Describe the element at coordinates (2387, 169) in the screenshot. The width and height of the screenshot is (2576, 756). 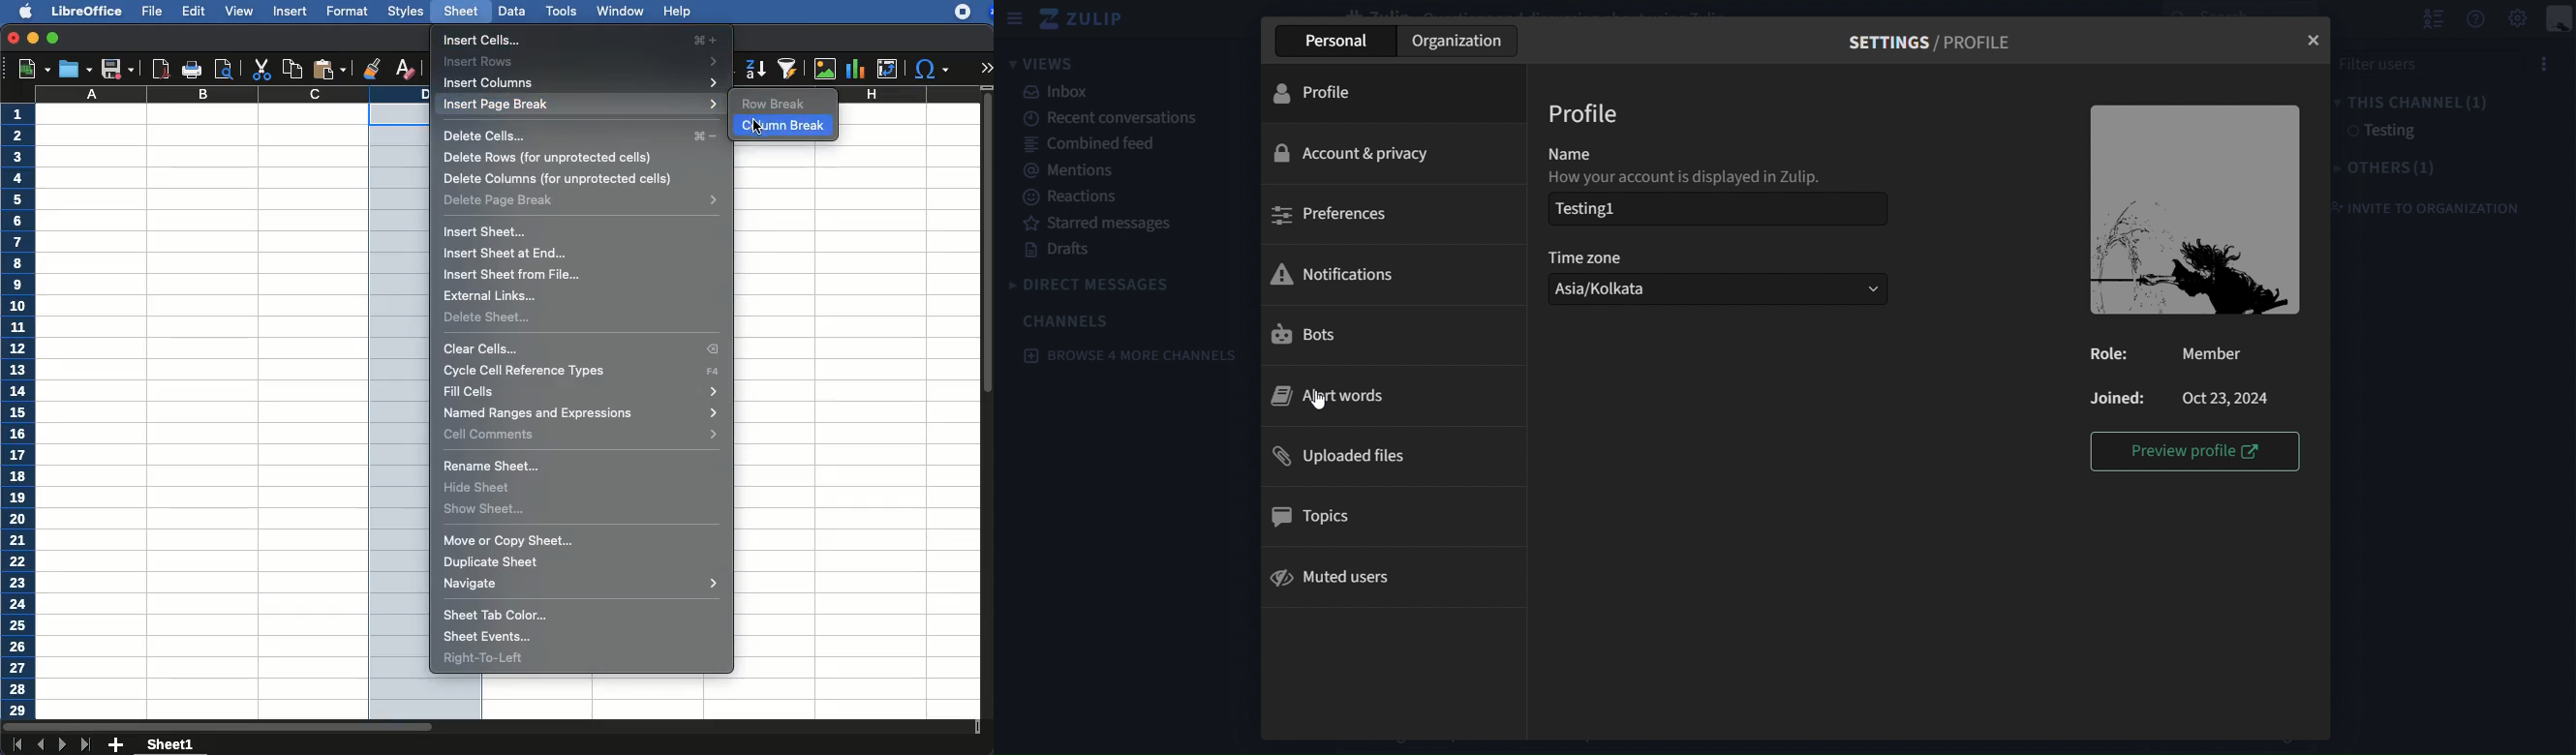
I see `others(1)` at that location.